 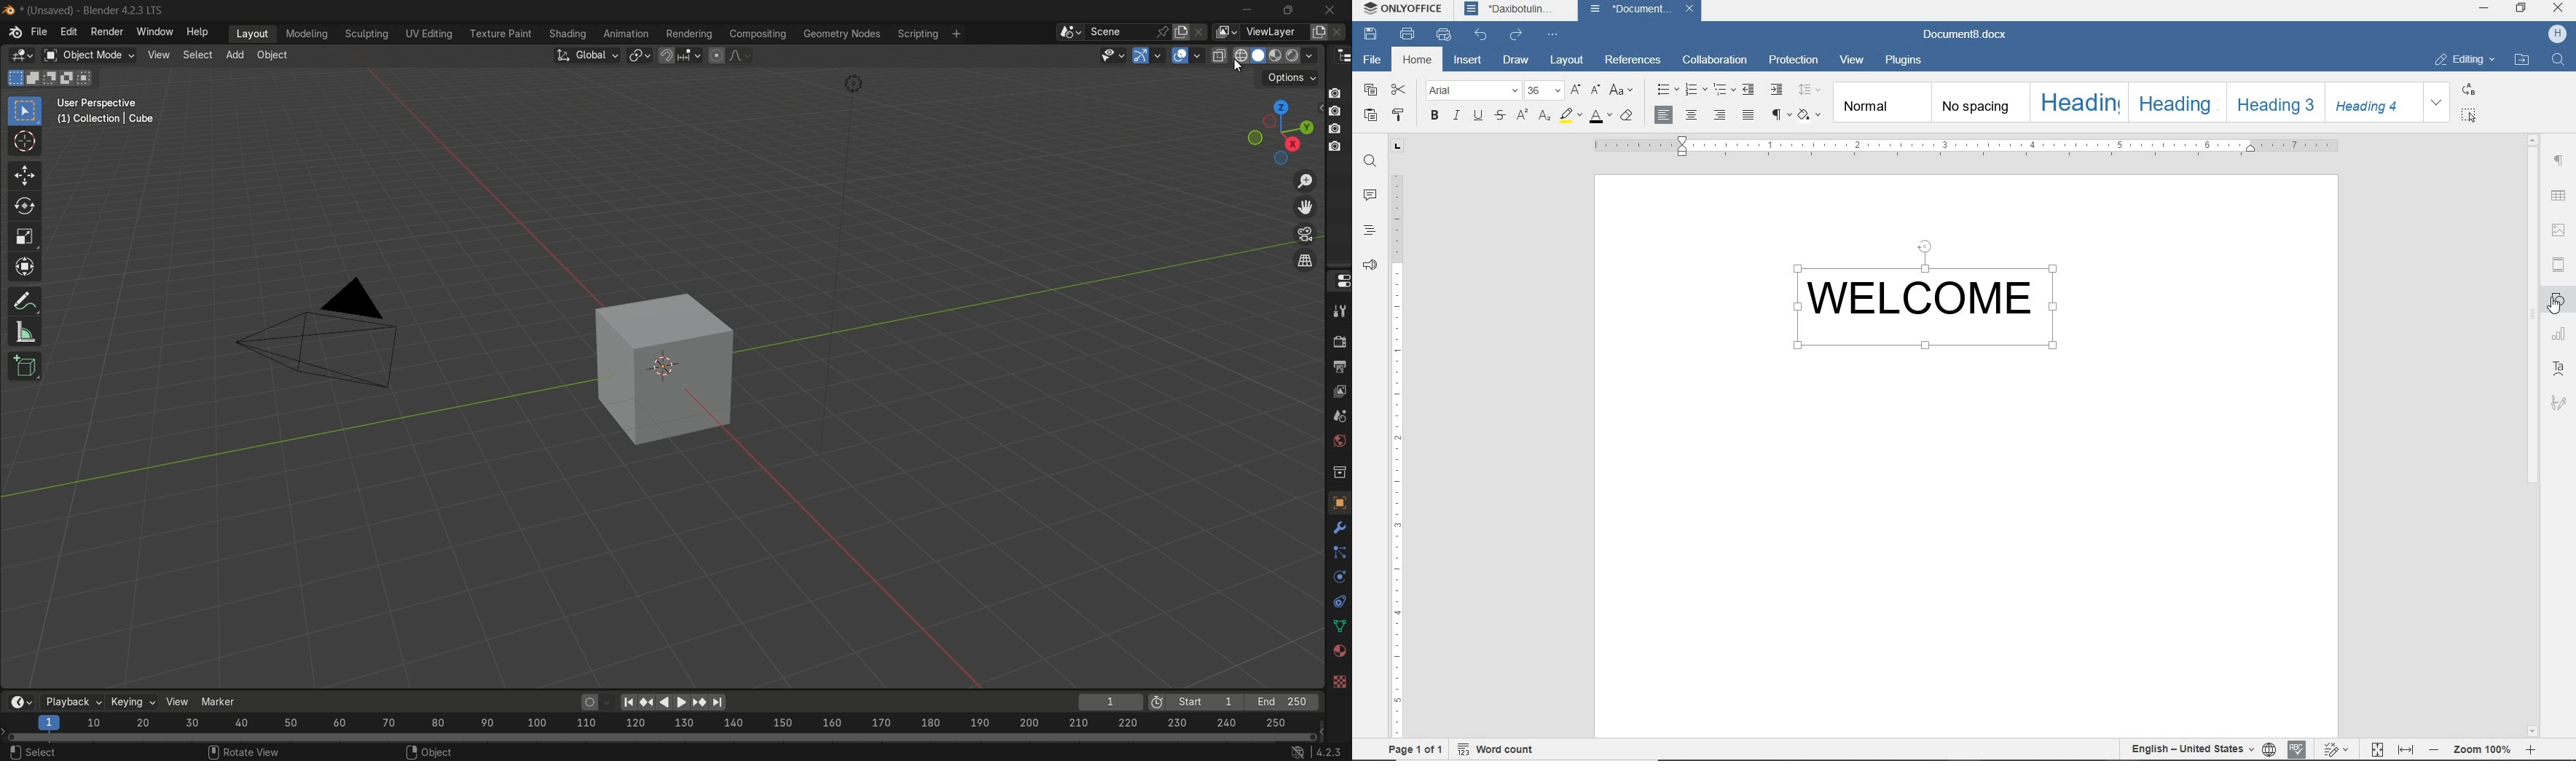 I want to click on INCREASE INDENT, so click(x=1778, y=90).